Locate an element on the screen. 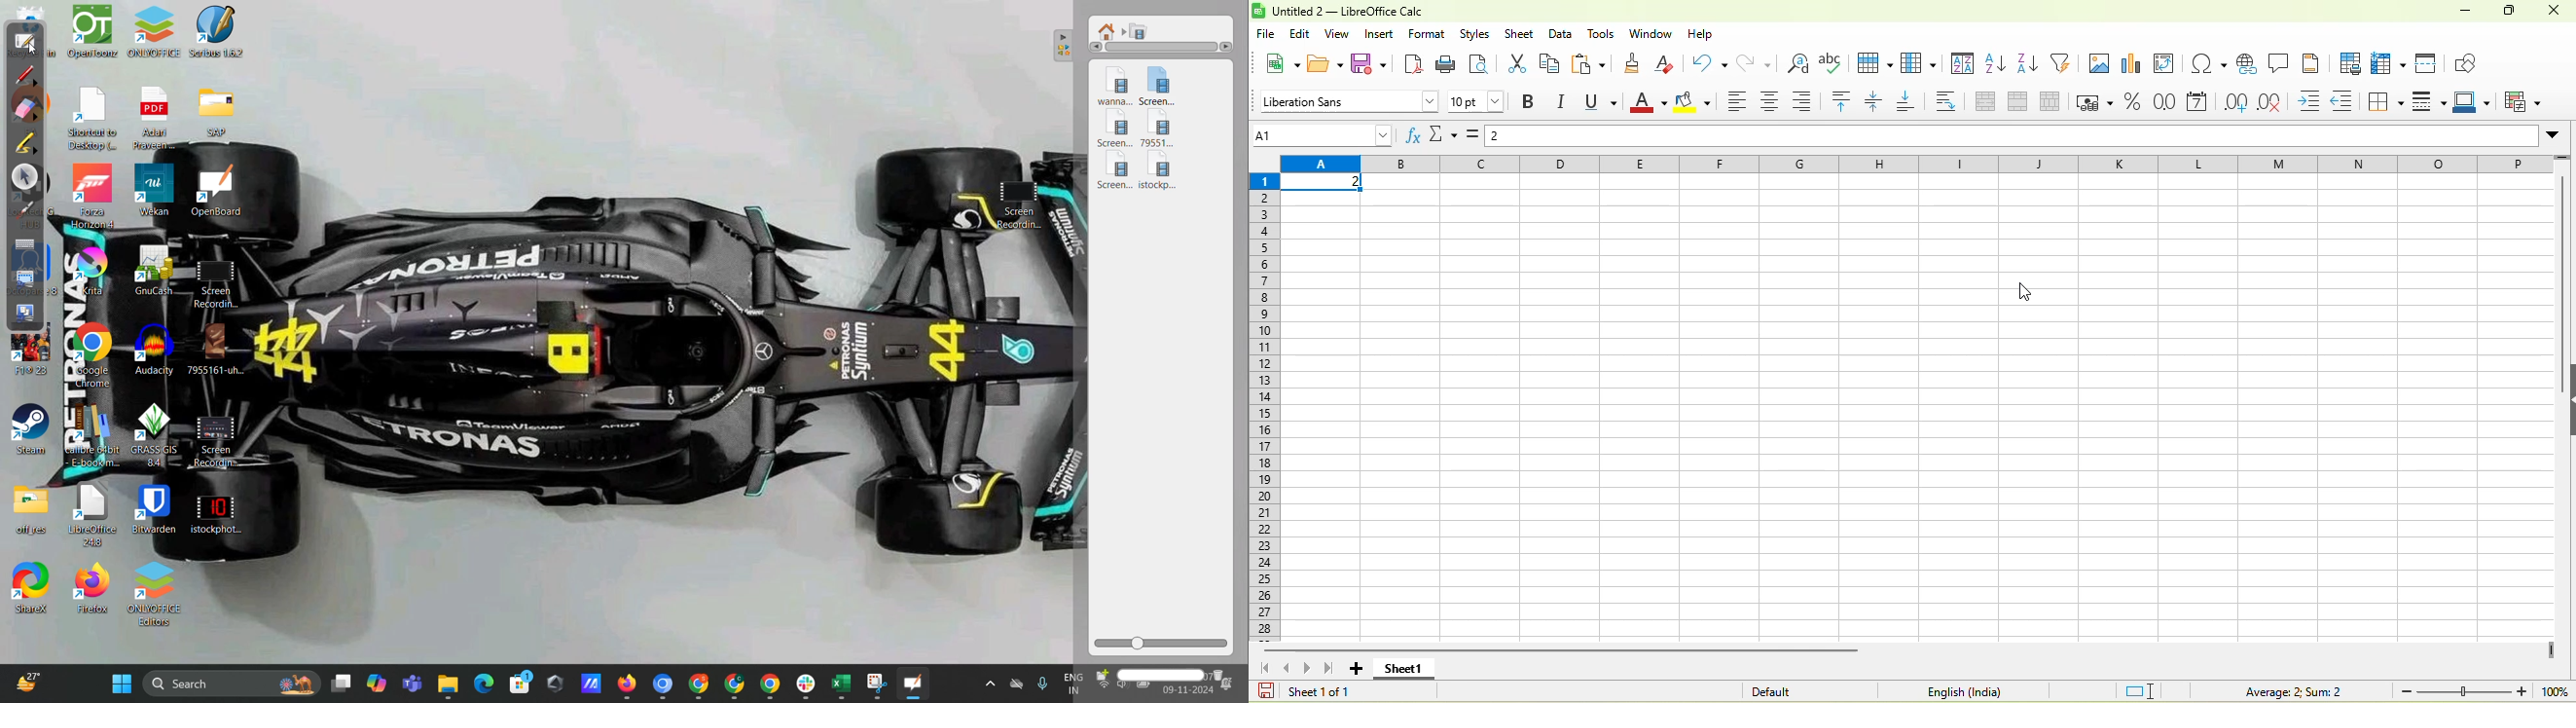 The image size is (2576, 728). split is located at coordinates (2055, 102).